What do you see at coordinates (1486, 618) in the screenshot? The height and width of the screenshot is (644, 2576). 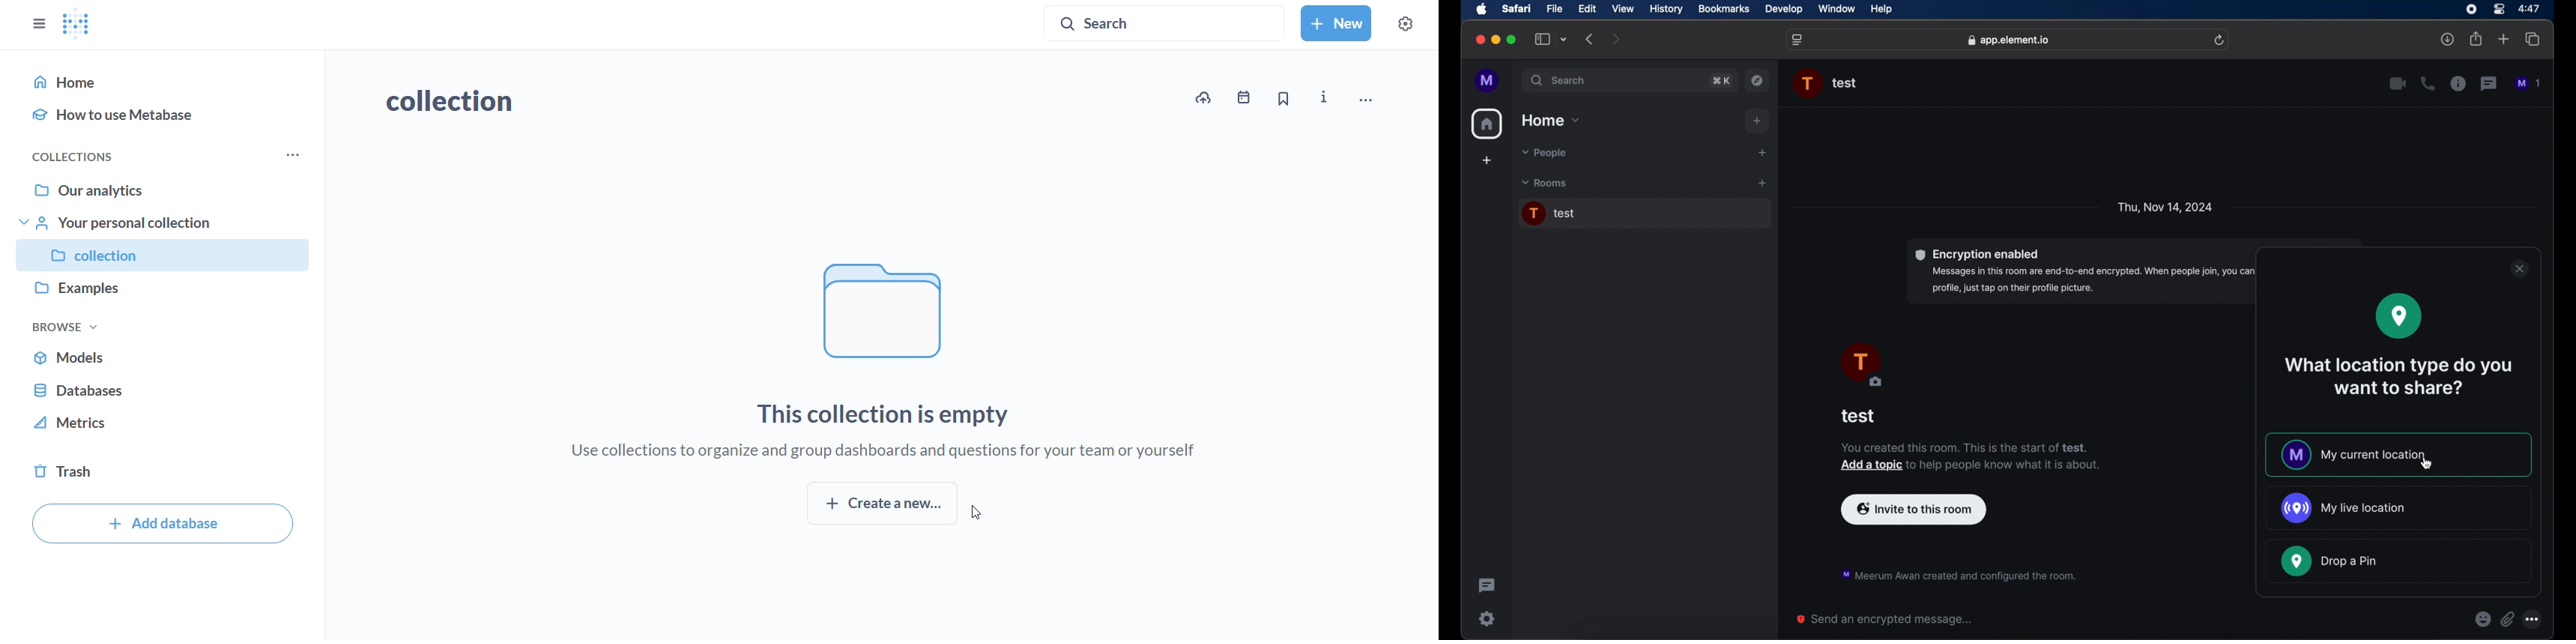 I see `settings` at bounding box center [1486, 618].